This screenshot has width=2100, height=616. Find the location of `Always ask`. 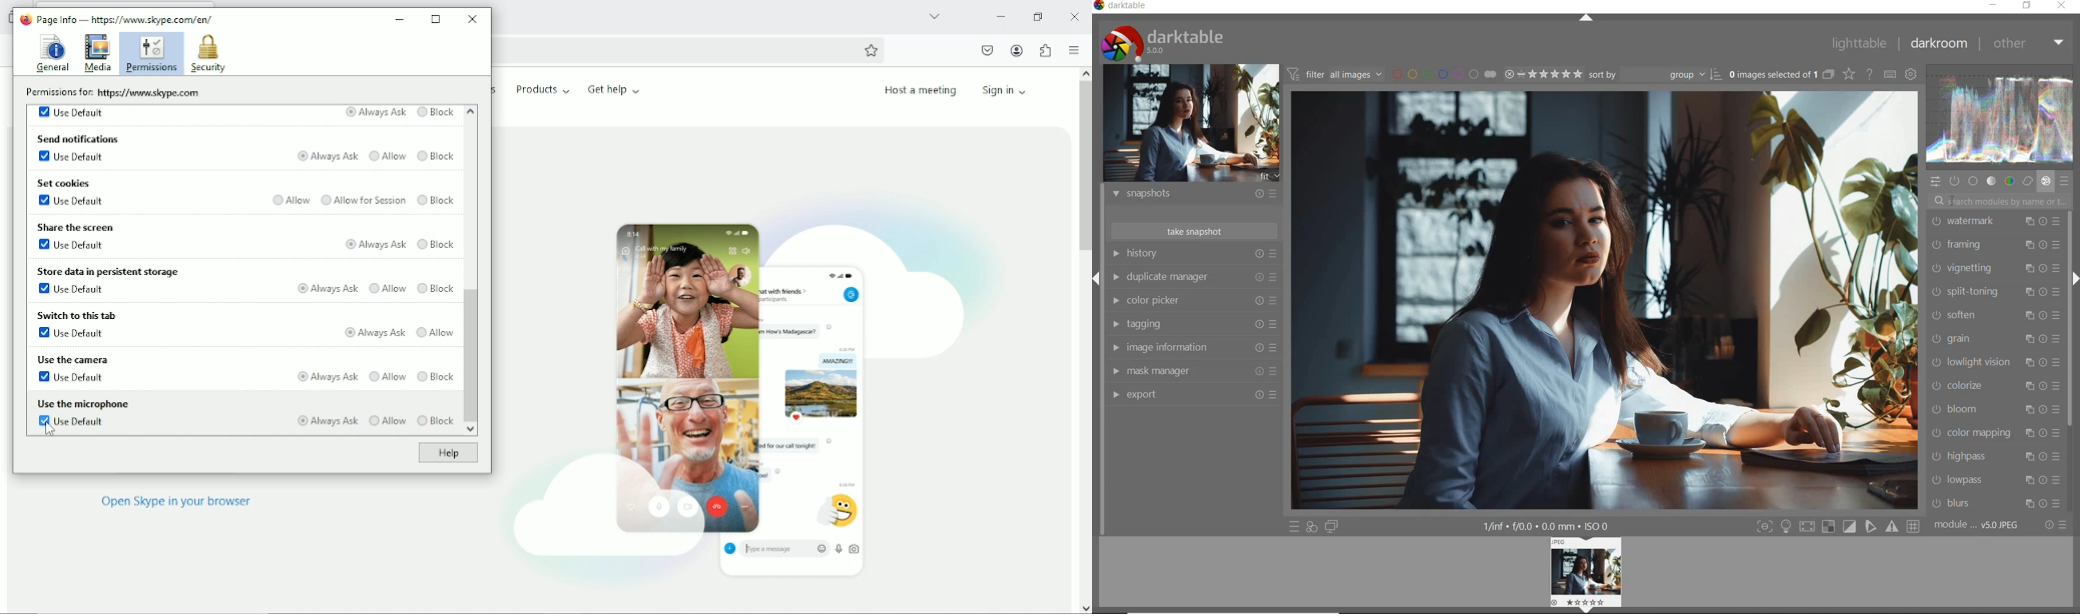

Always ask is located at coordinates (375, 332).